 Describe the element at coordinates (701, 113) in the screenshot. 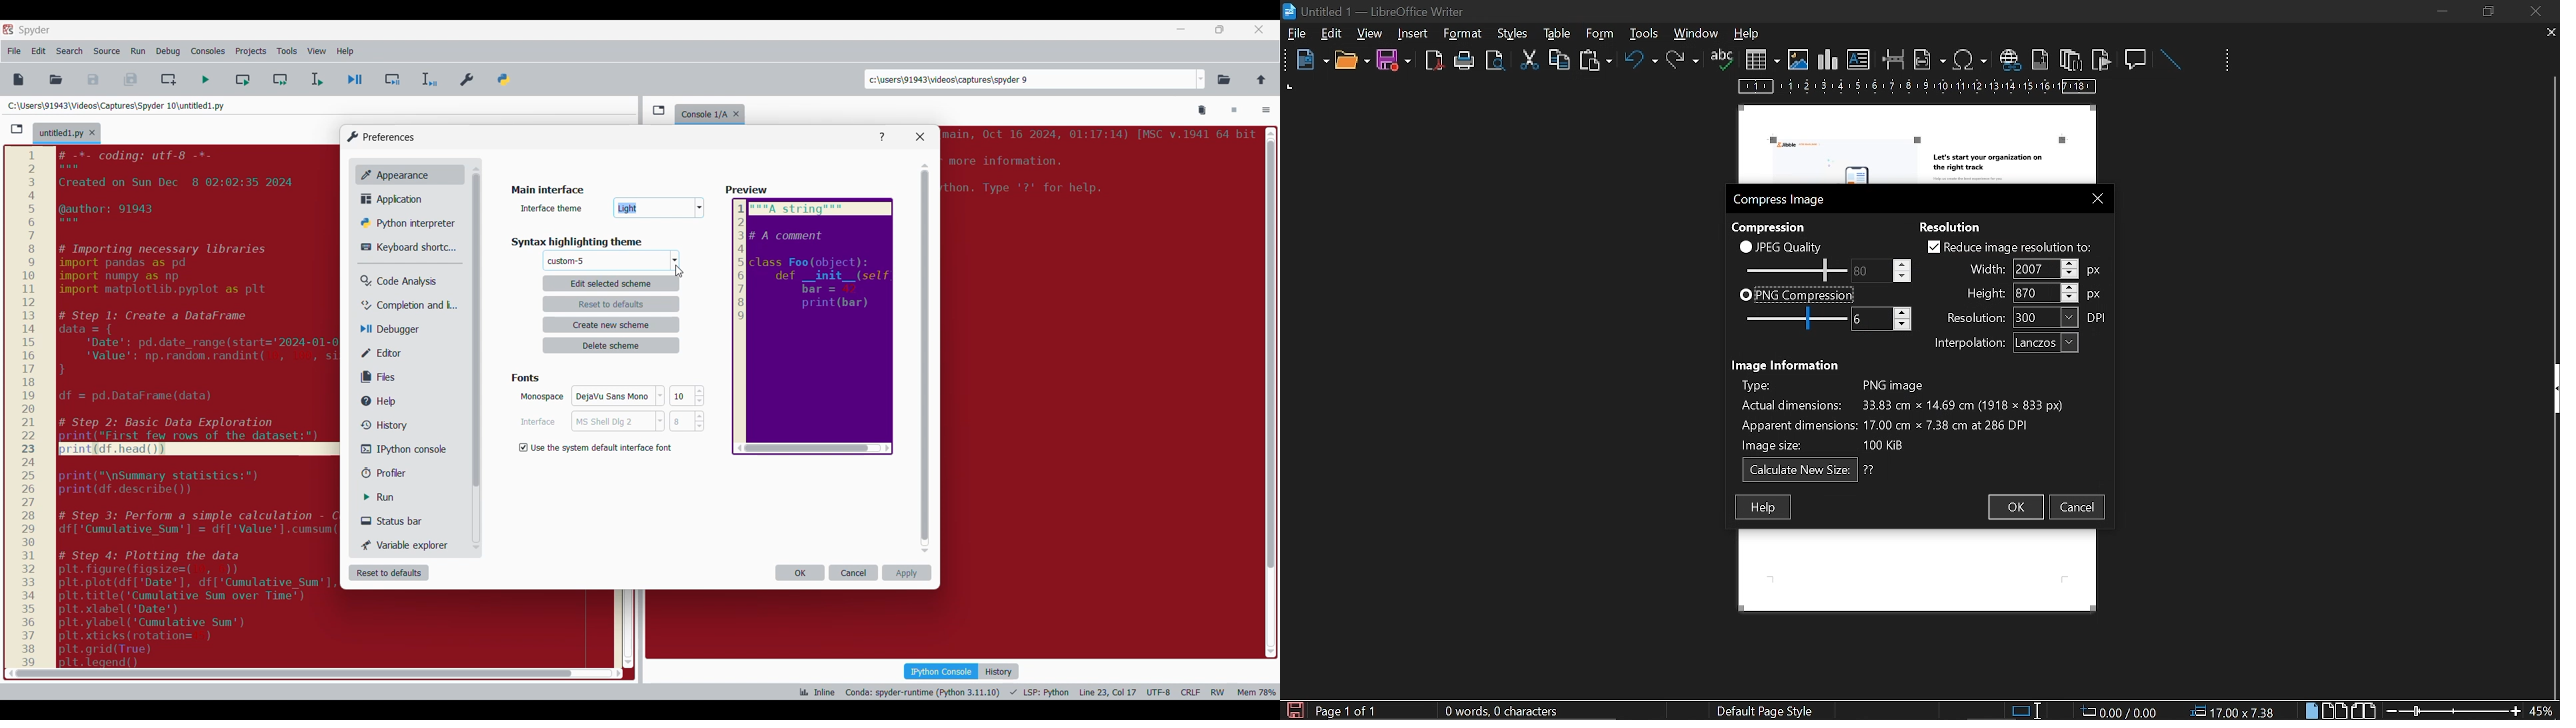

I see `console` at that location.